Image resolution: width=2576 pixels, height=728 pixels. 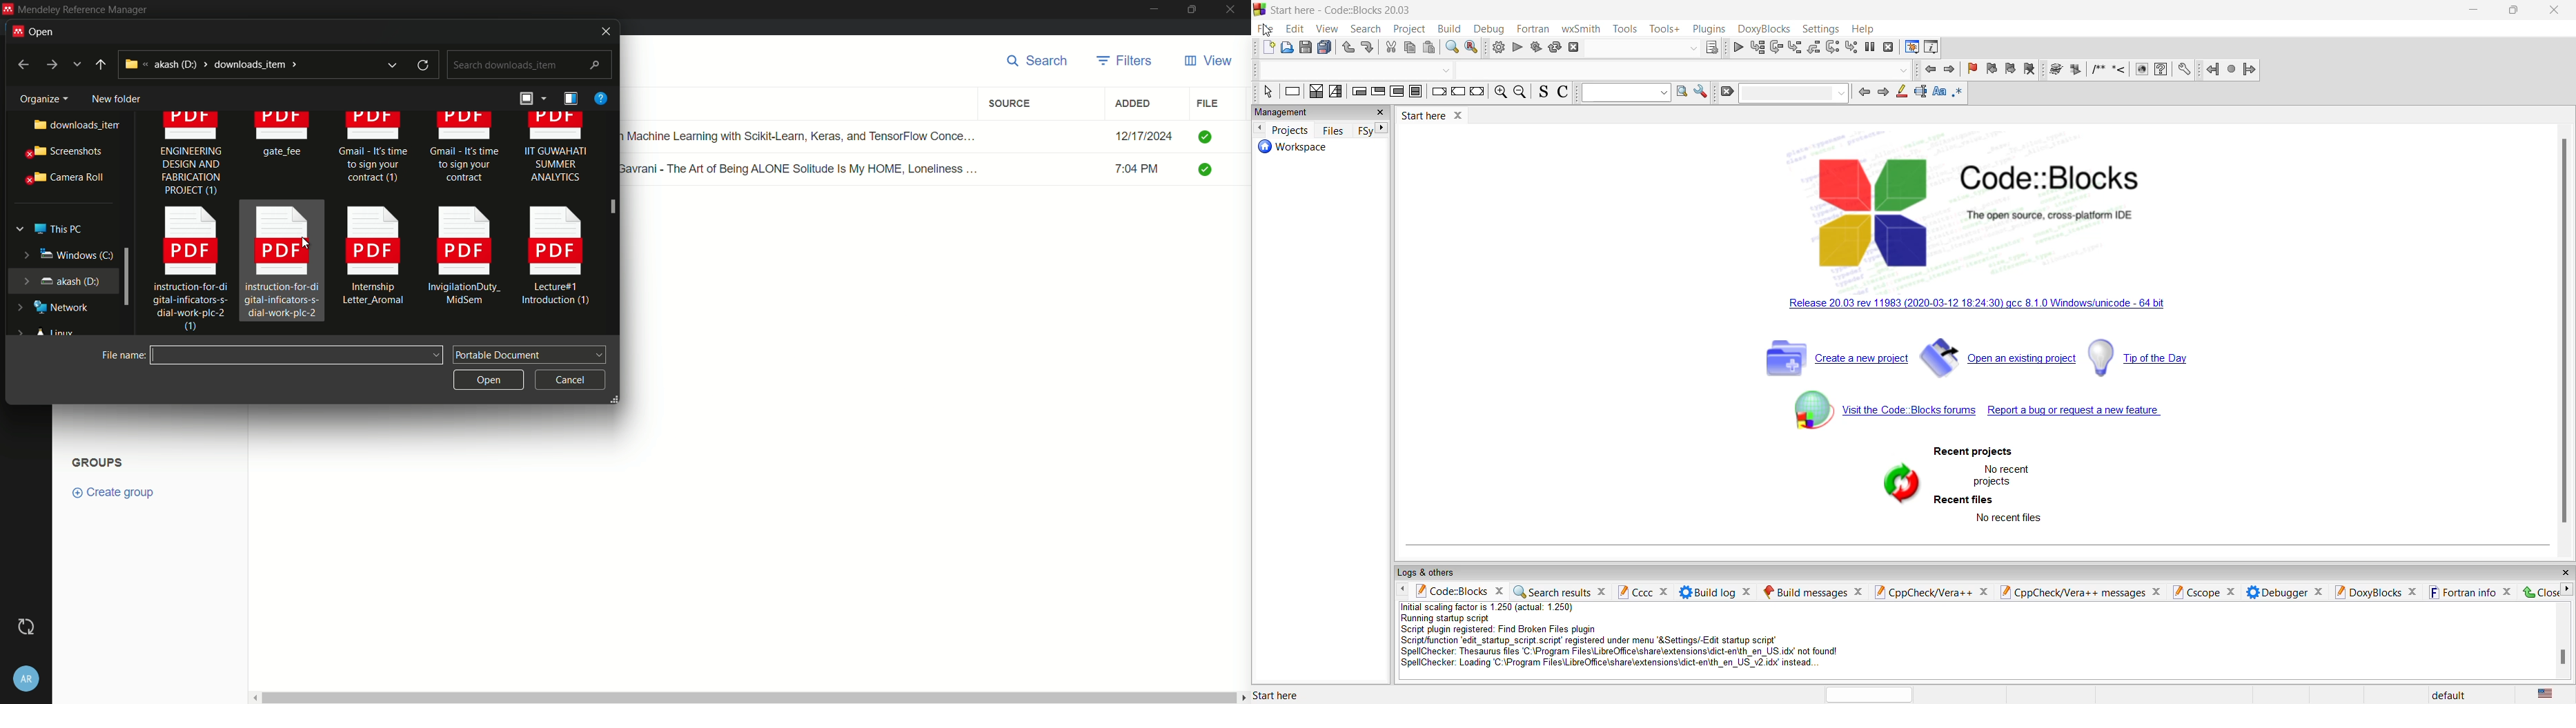 I want to click on save all, so click(x=1326, y=47).